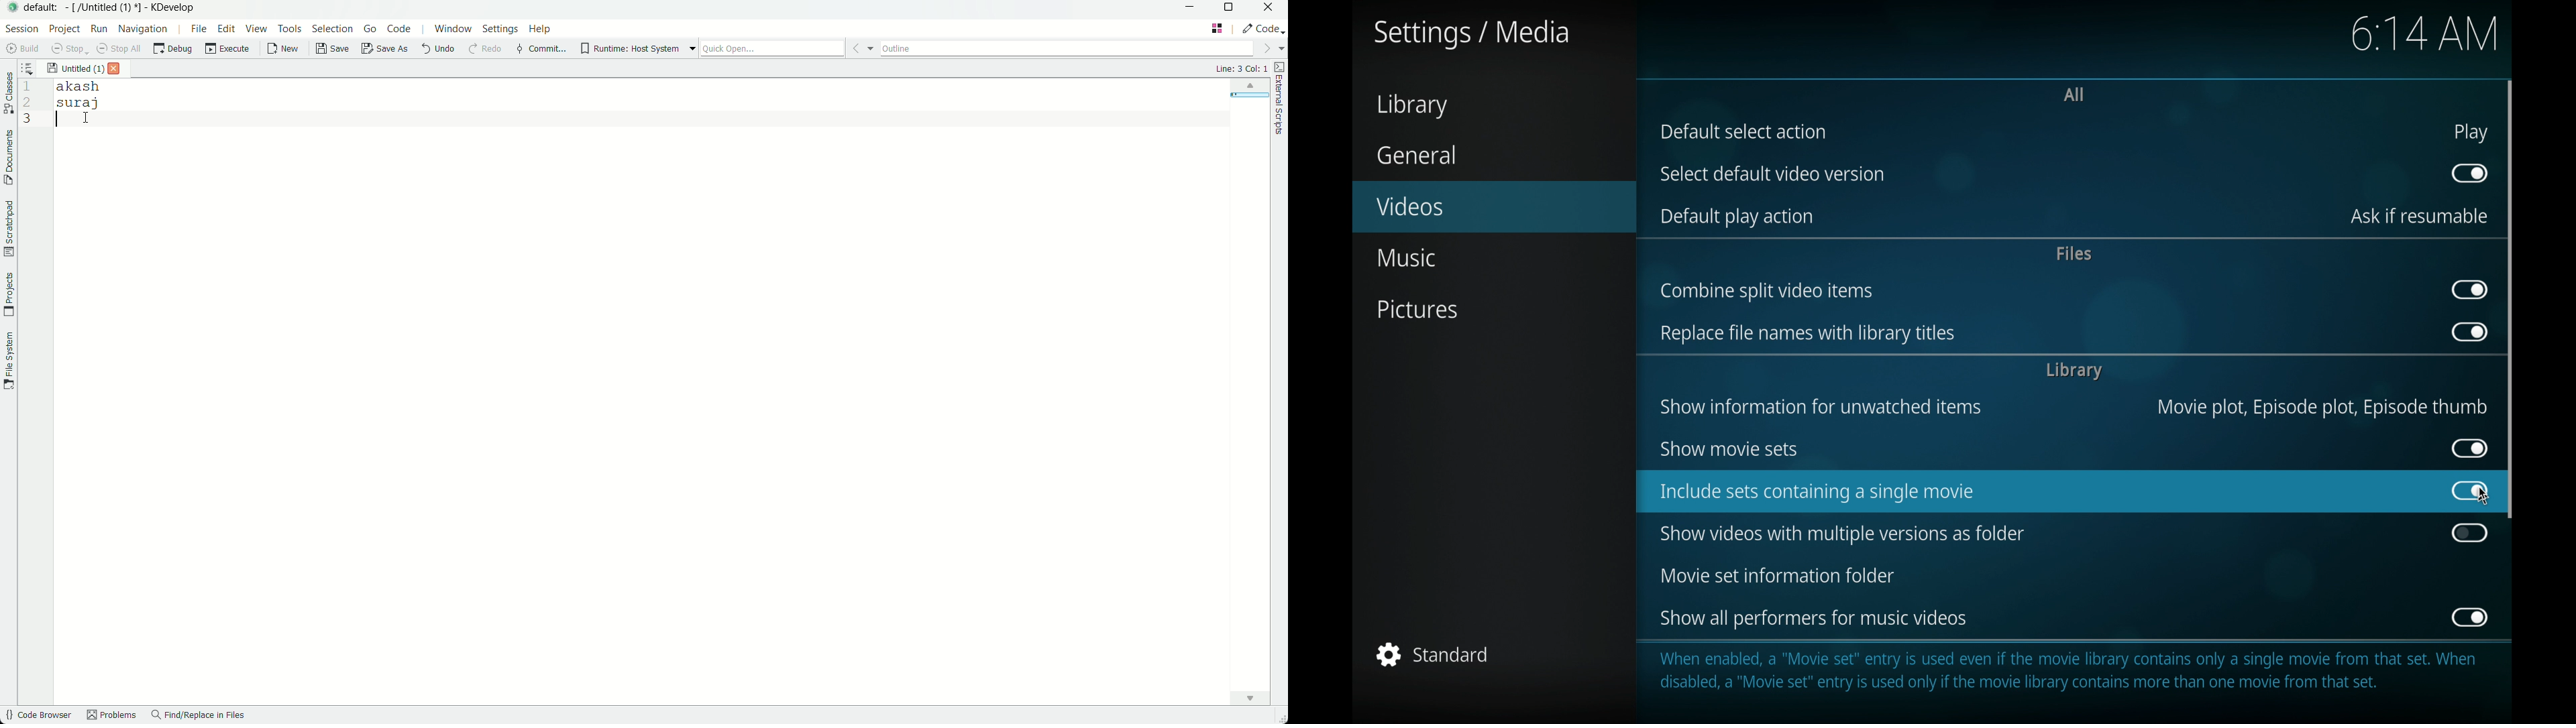 The width and height of the screenshot is (2576, 728). I want to click on show all performers for music videos, so click(1815, 619).